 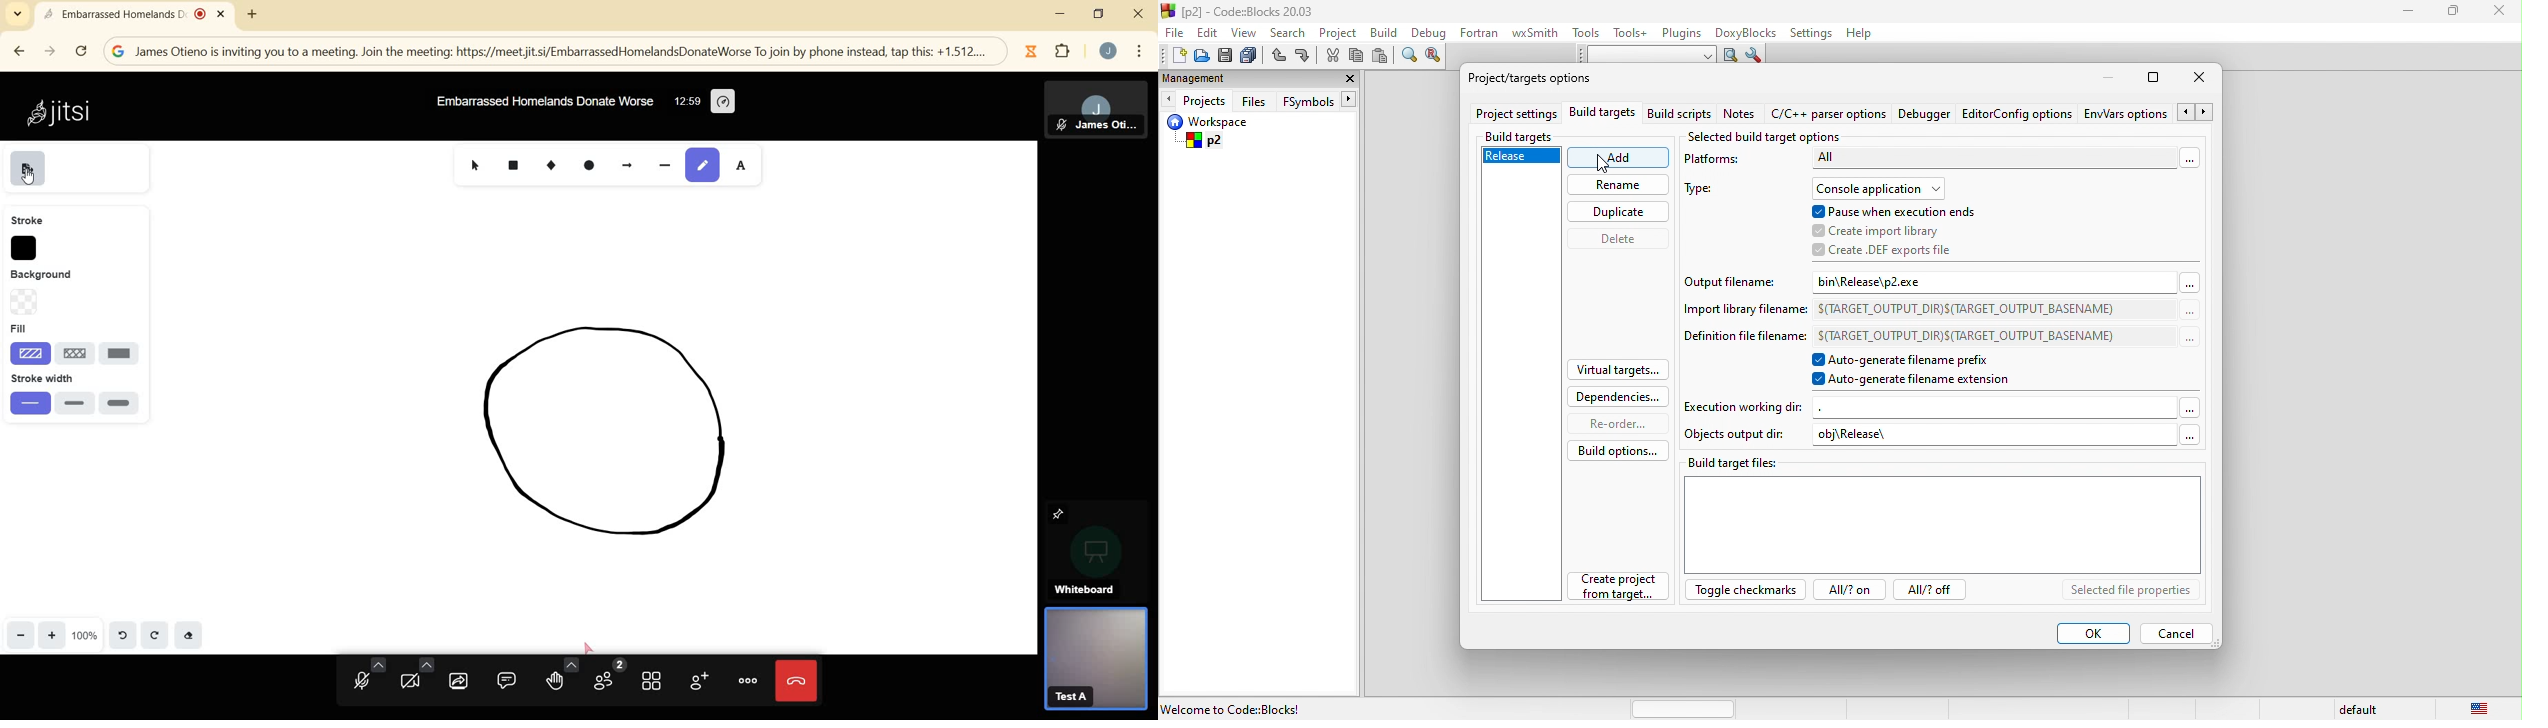 I want to click on selected build target option, so click(x=1771, y=138).